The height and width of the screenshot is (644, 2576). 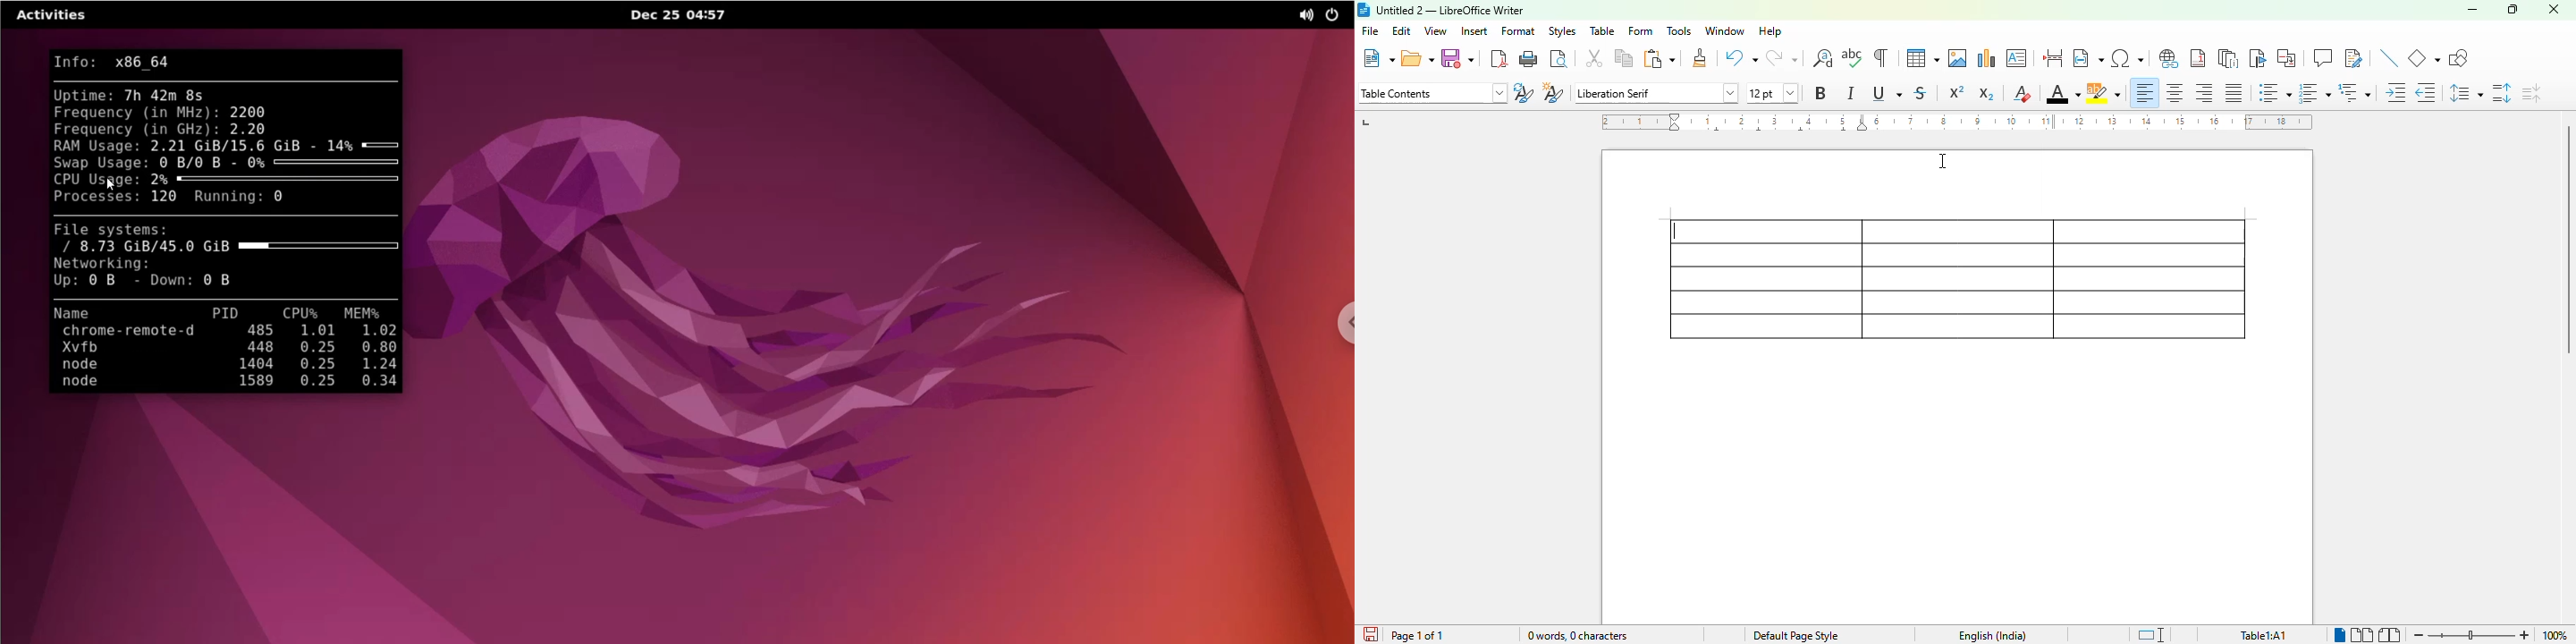 I want to click on clone formatting, so click(x=1700, y=57).